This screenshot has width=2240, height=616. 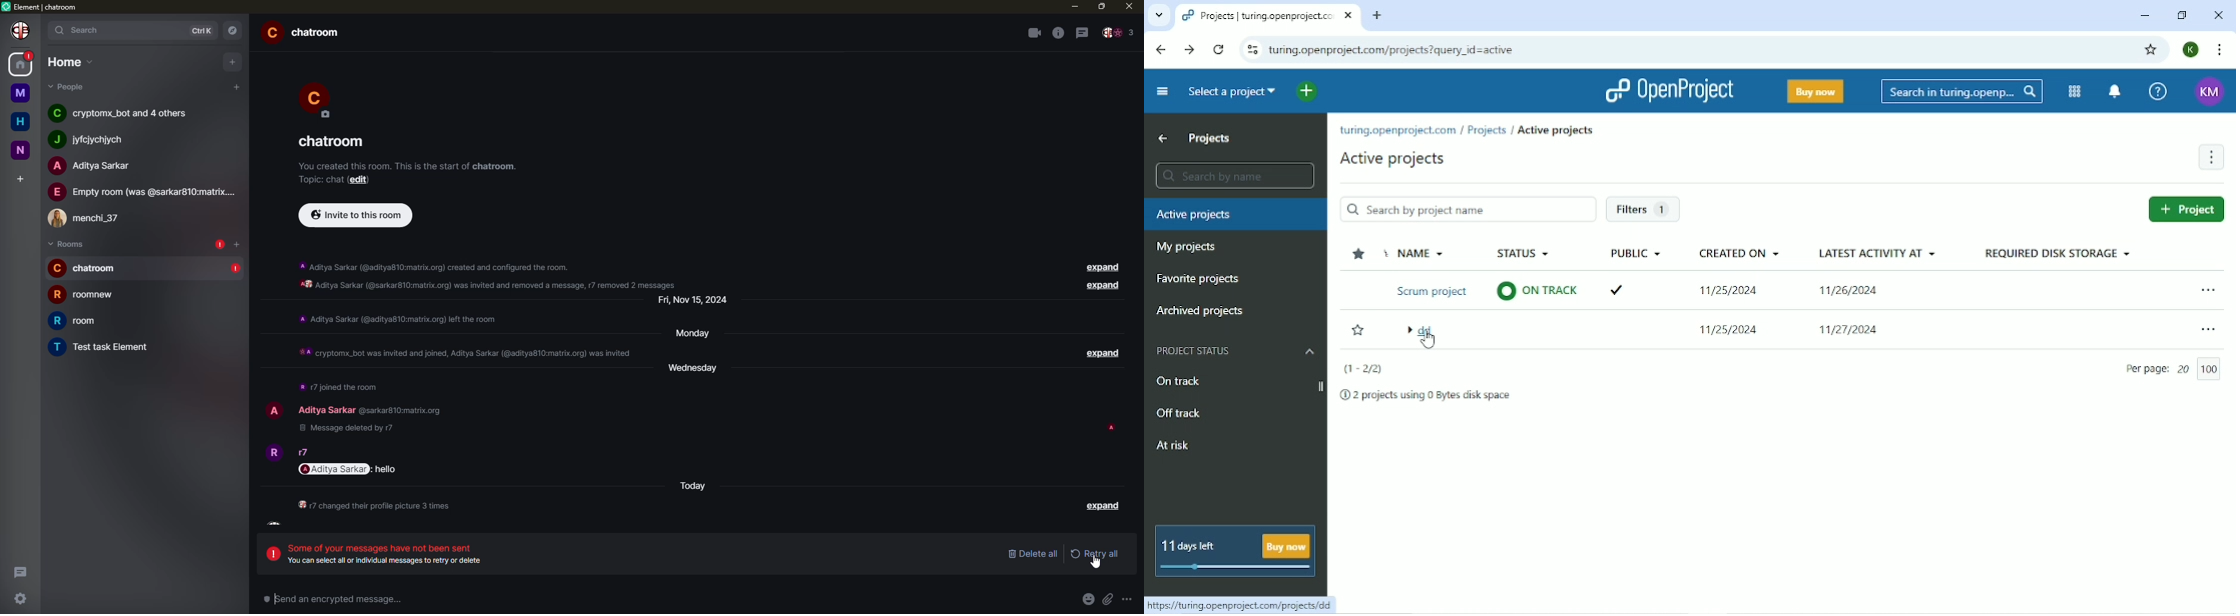 I want to click on people, so click(x=91, y=219).